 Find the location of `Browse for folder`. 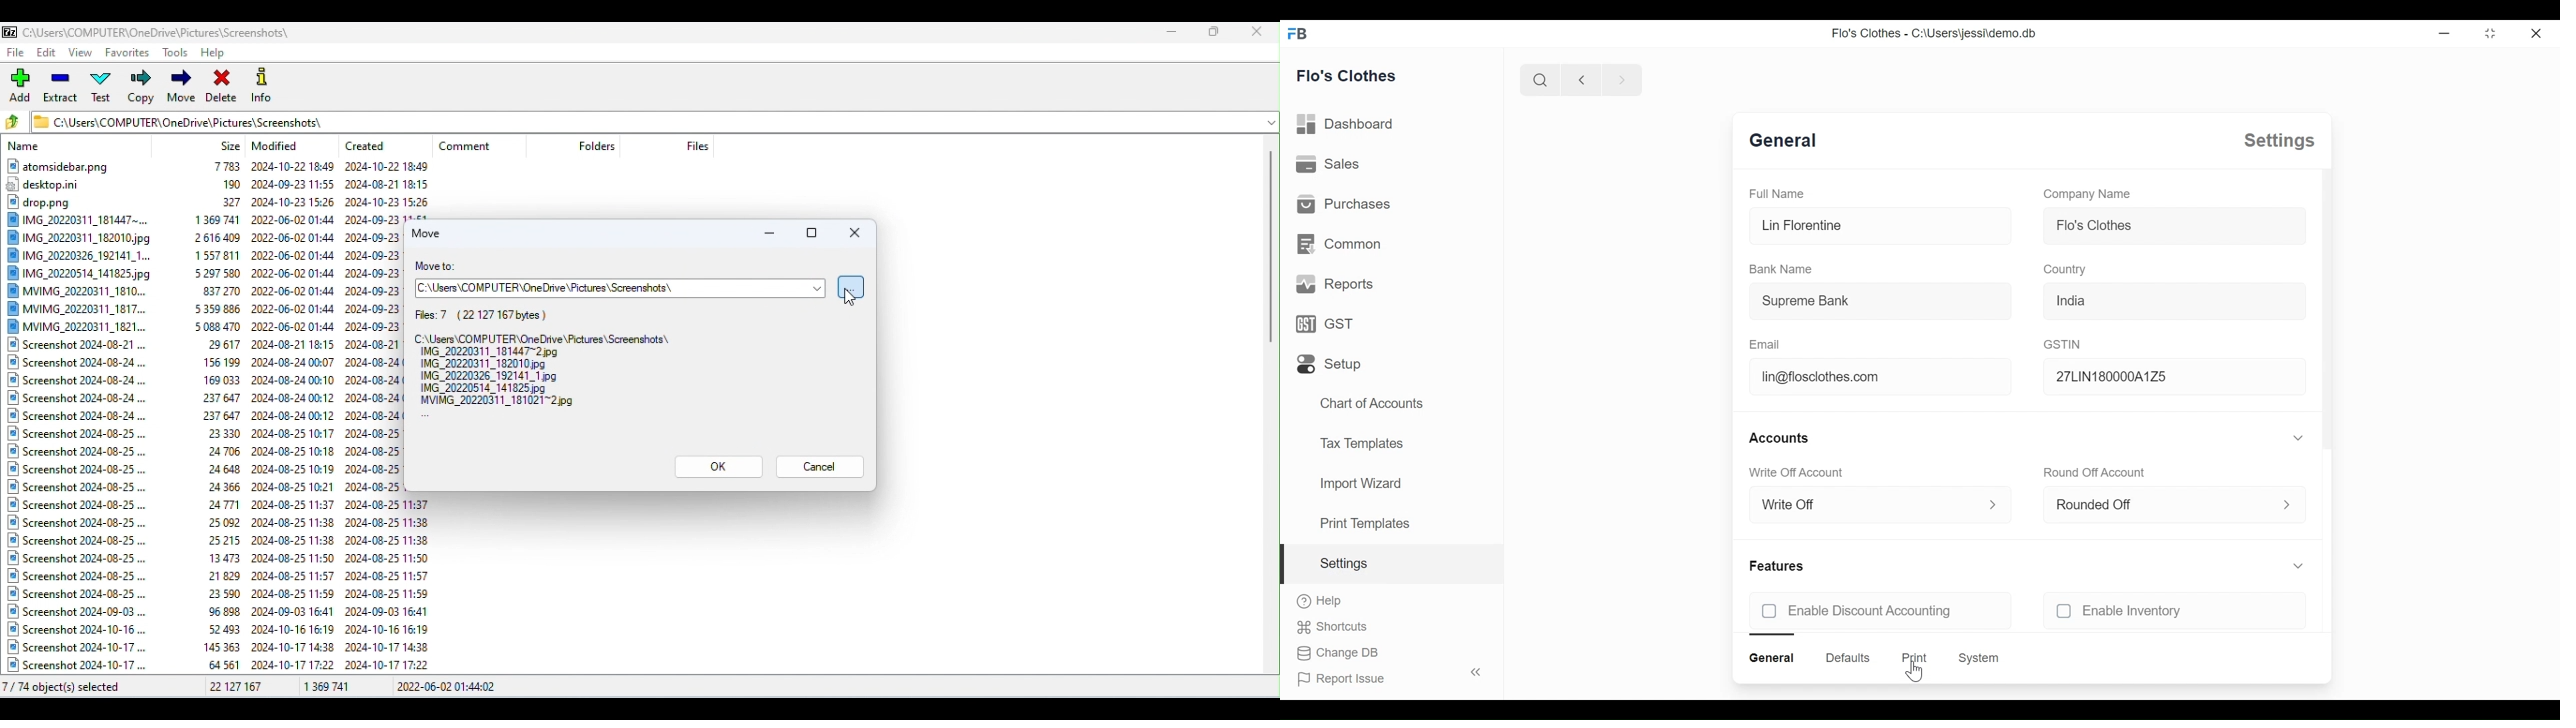

Browse for folder is located at coordinates (852, 287).